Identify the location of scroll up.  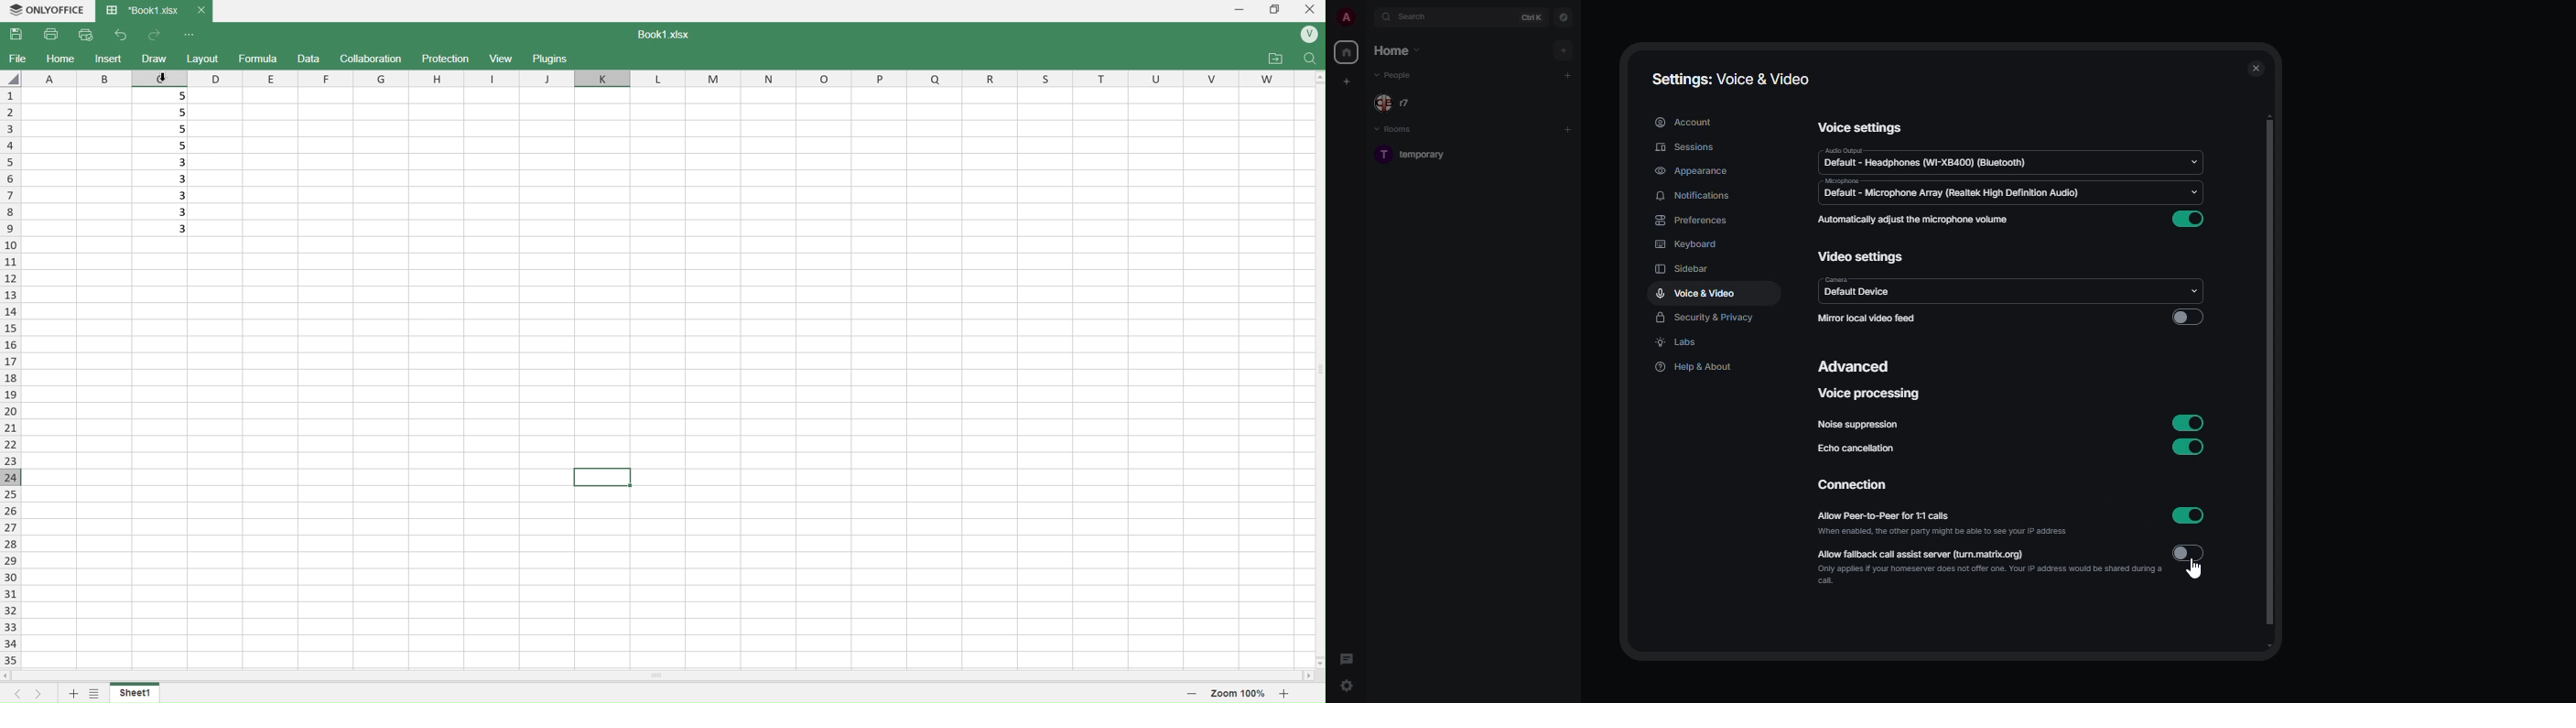
(1312, 78).